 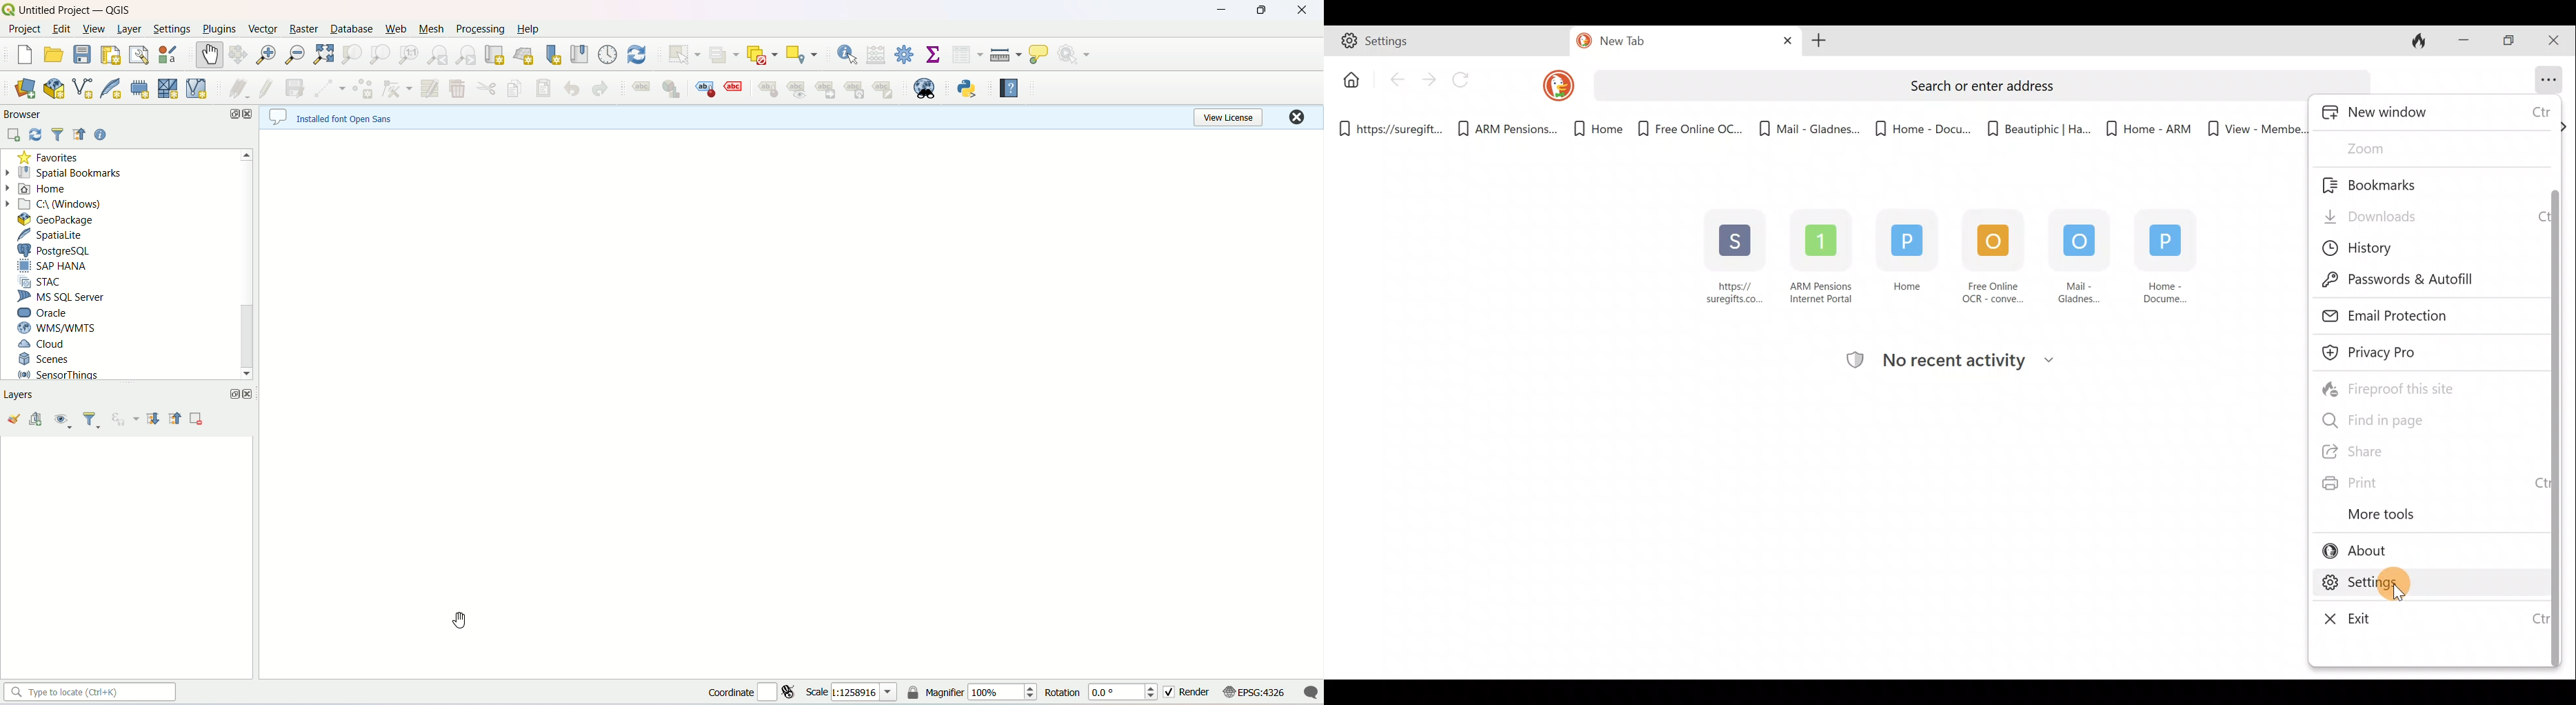 What do you see at coordinates (2171, 254) in the screenshot?
I see `Home - Document` at bounding box center [2171, 254].